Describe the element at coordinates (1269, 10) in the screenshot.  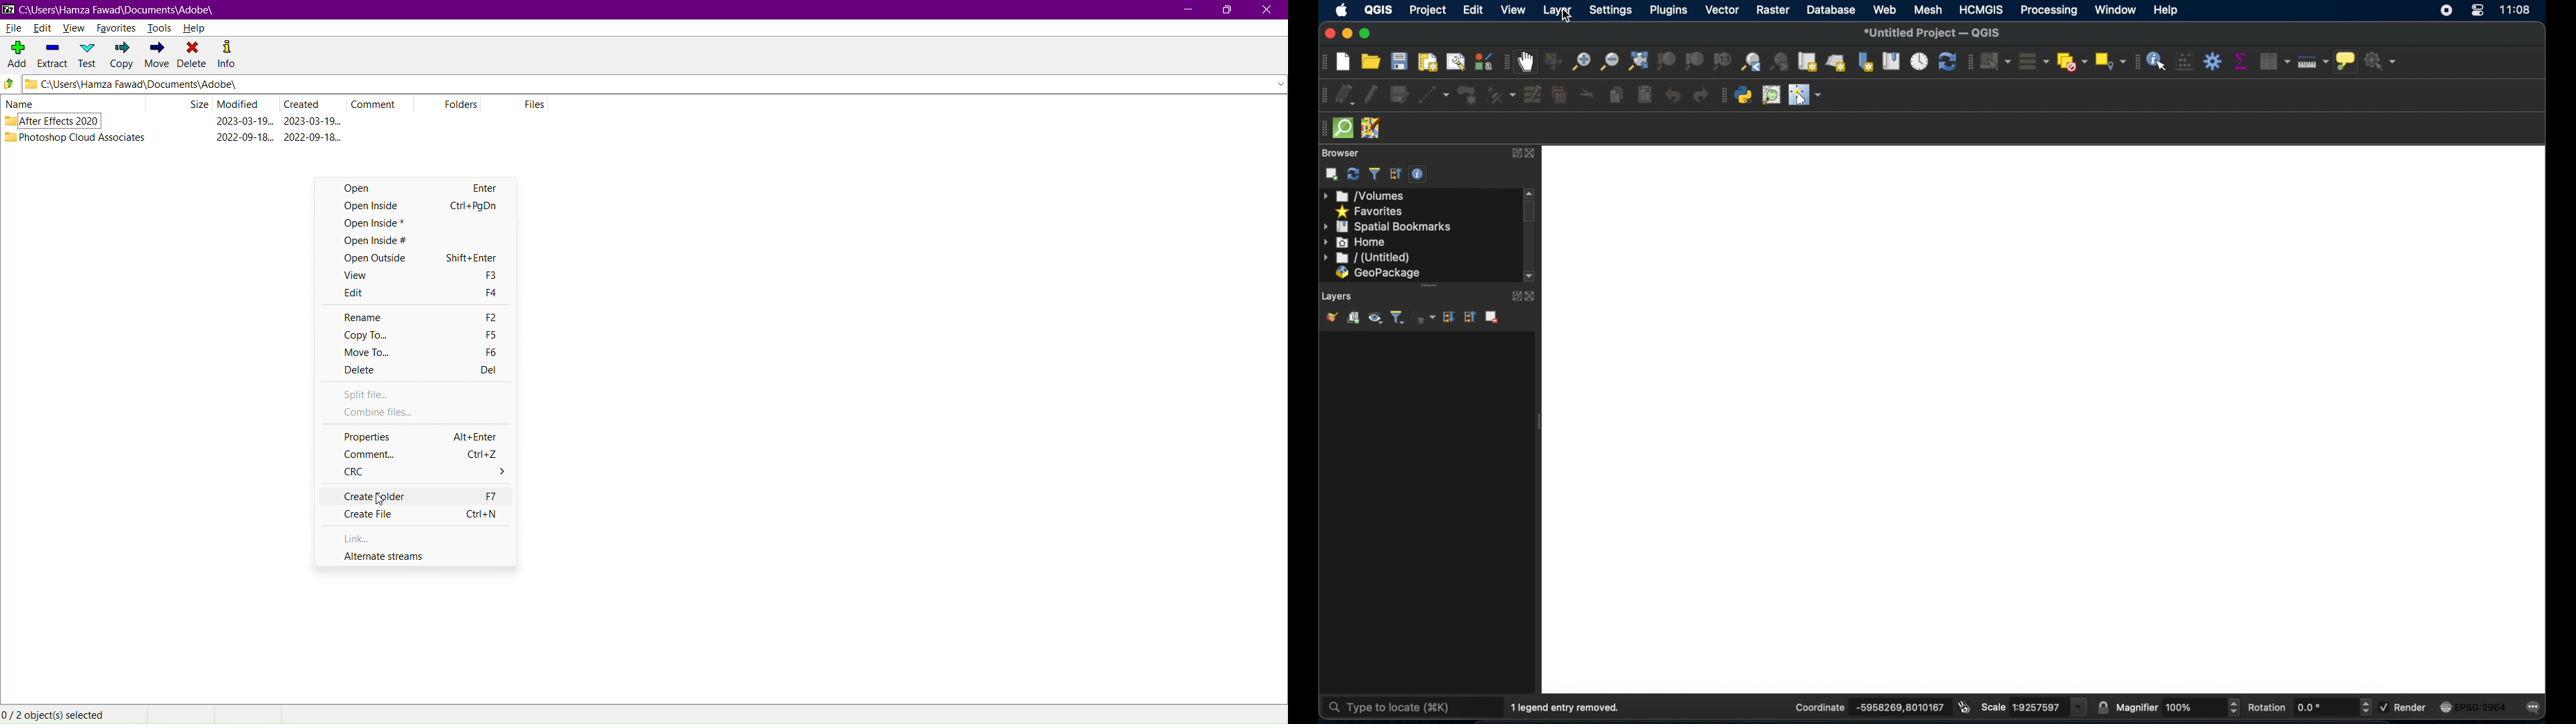
I see `Close` at that location.